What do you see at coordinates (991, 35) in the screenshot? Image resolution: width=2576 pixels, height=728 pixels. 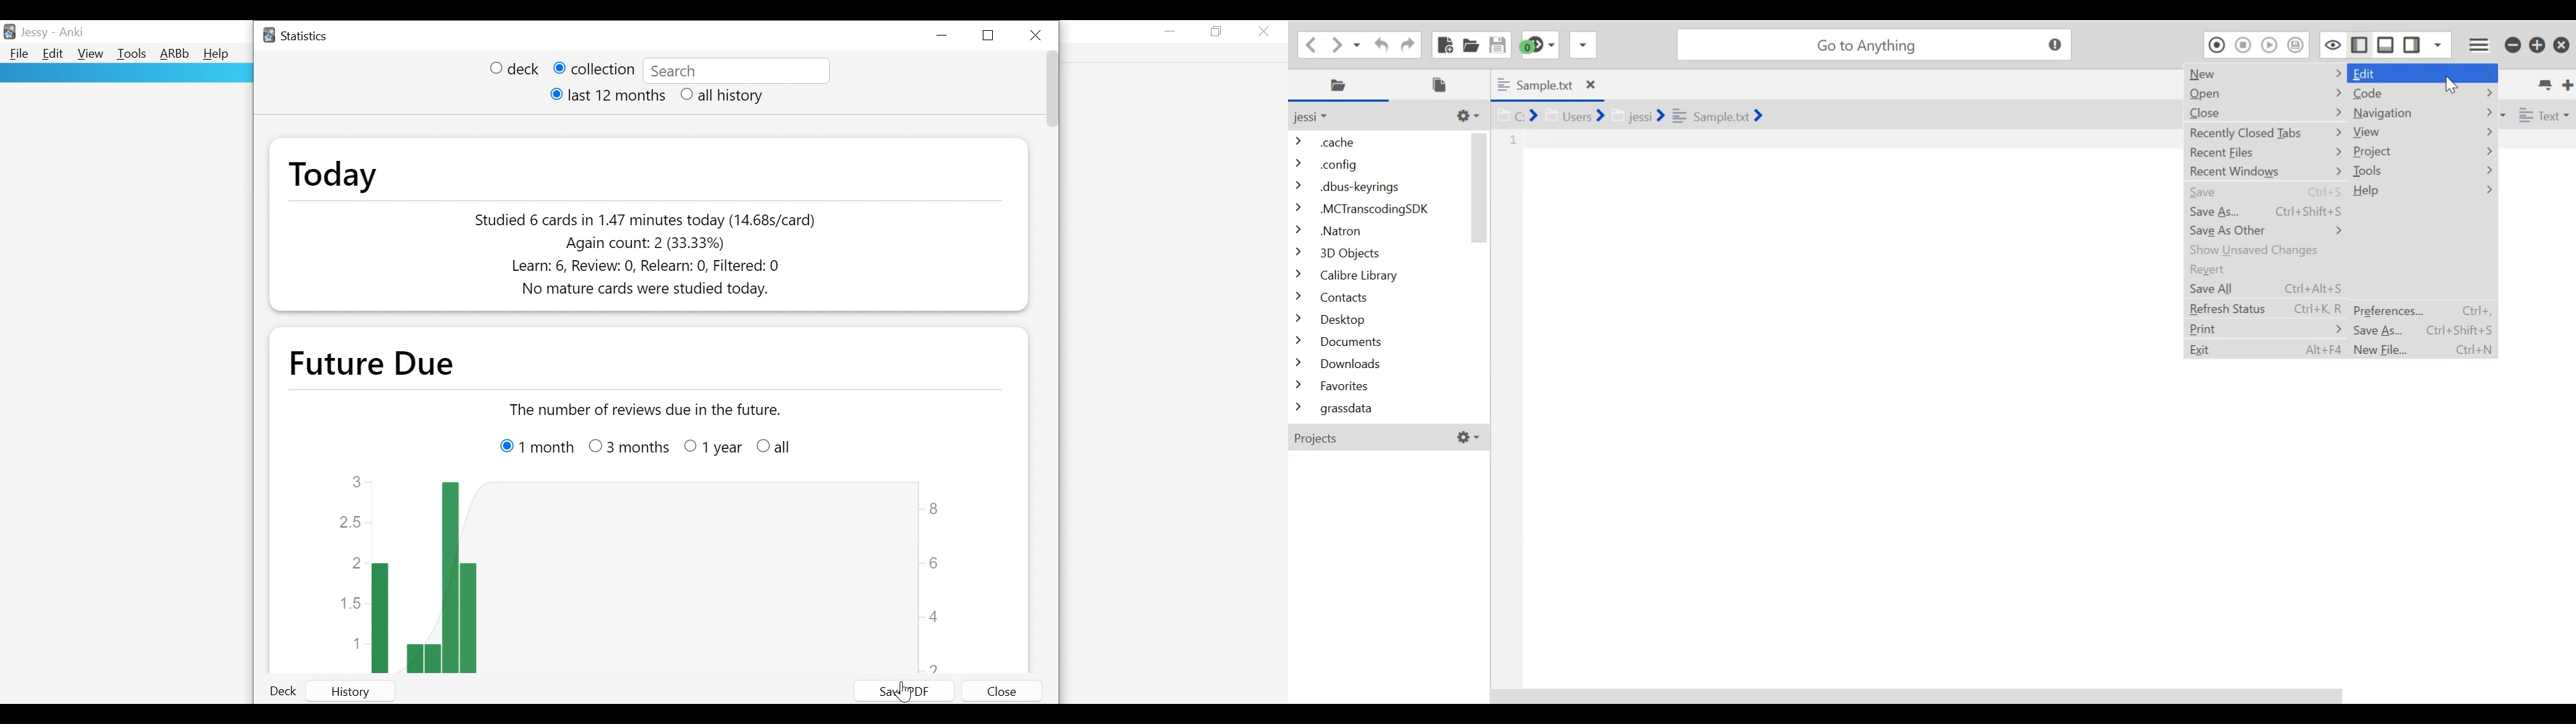 I see `Restore` at bounding box center [991, 35].